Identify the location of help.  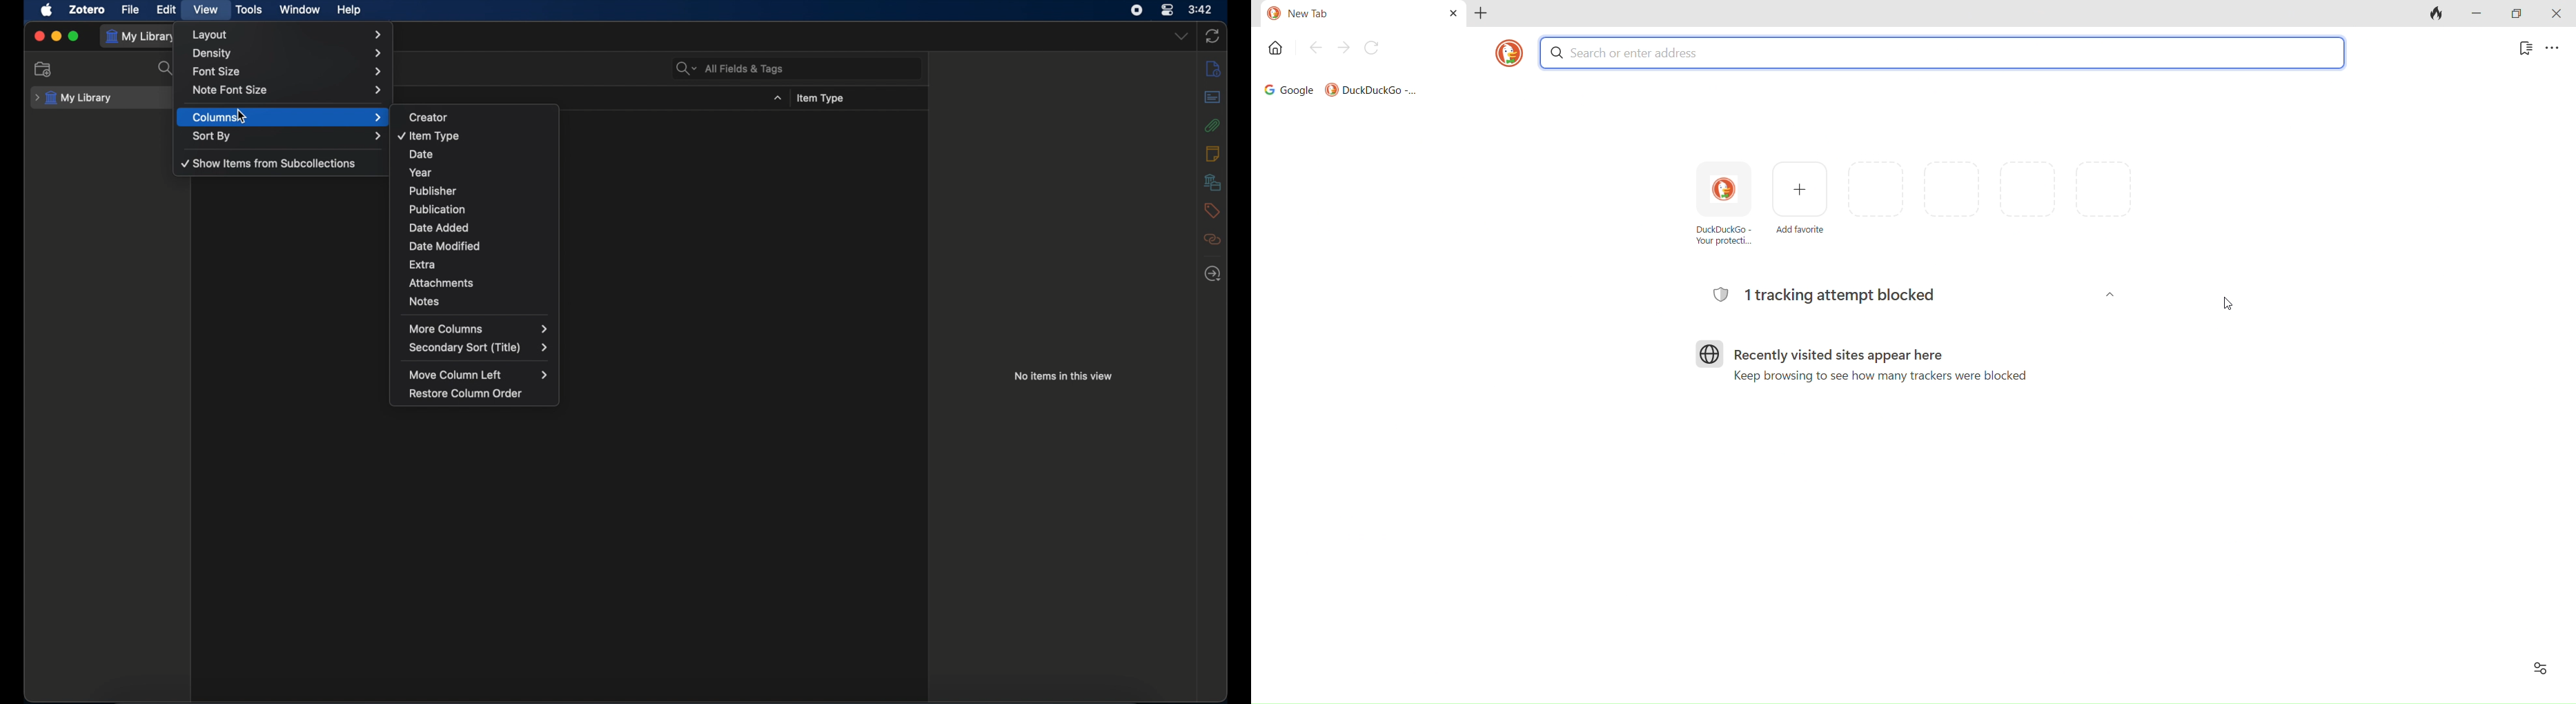
(349, 10).